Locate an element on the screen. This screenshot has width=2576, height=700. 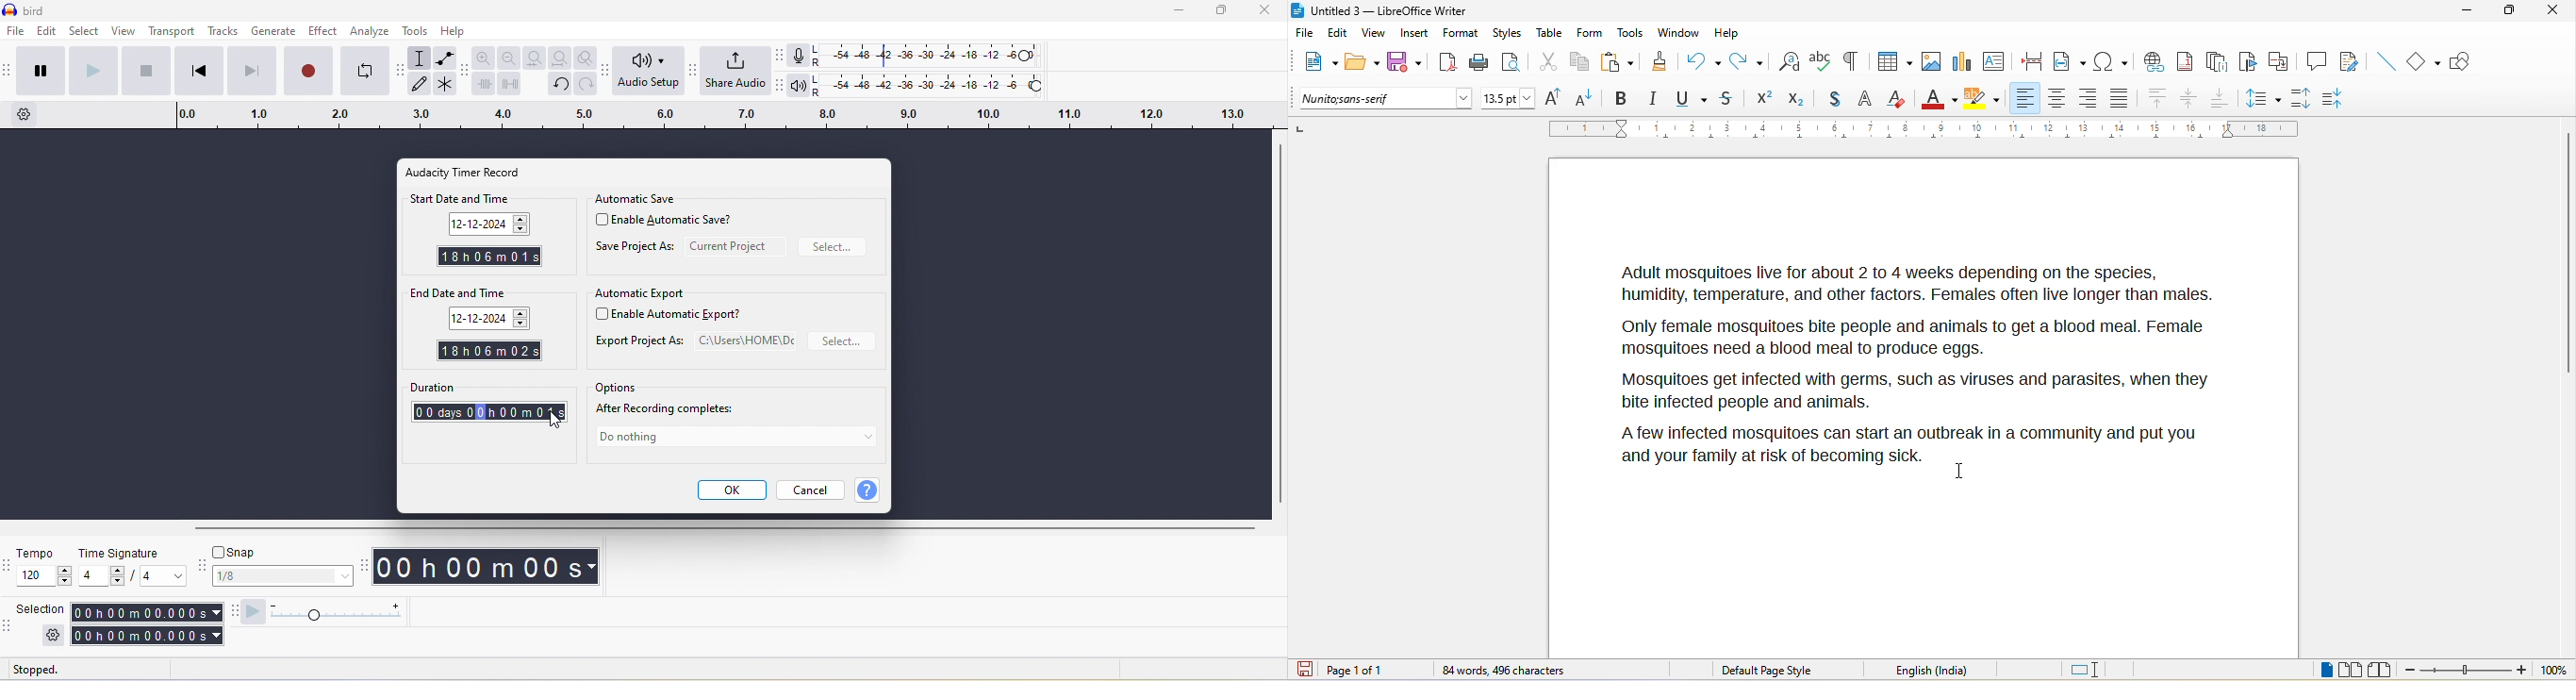
open is located at coordinates (1362, 63).